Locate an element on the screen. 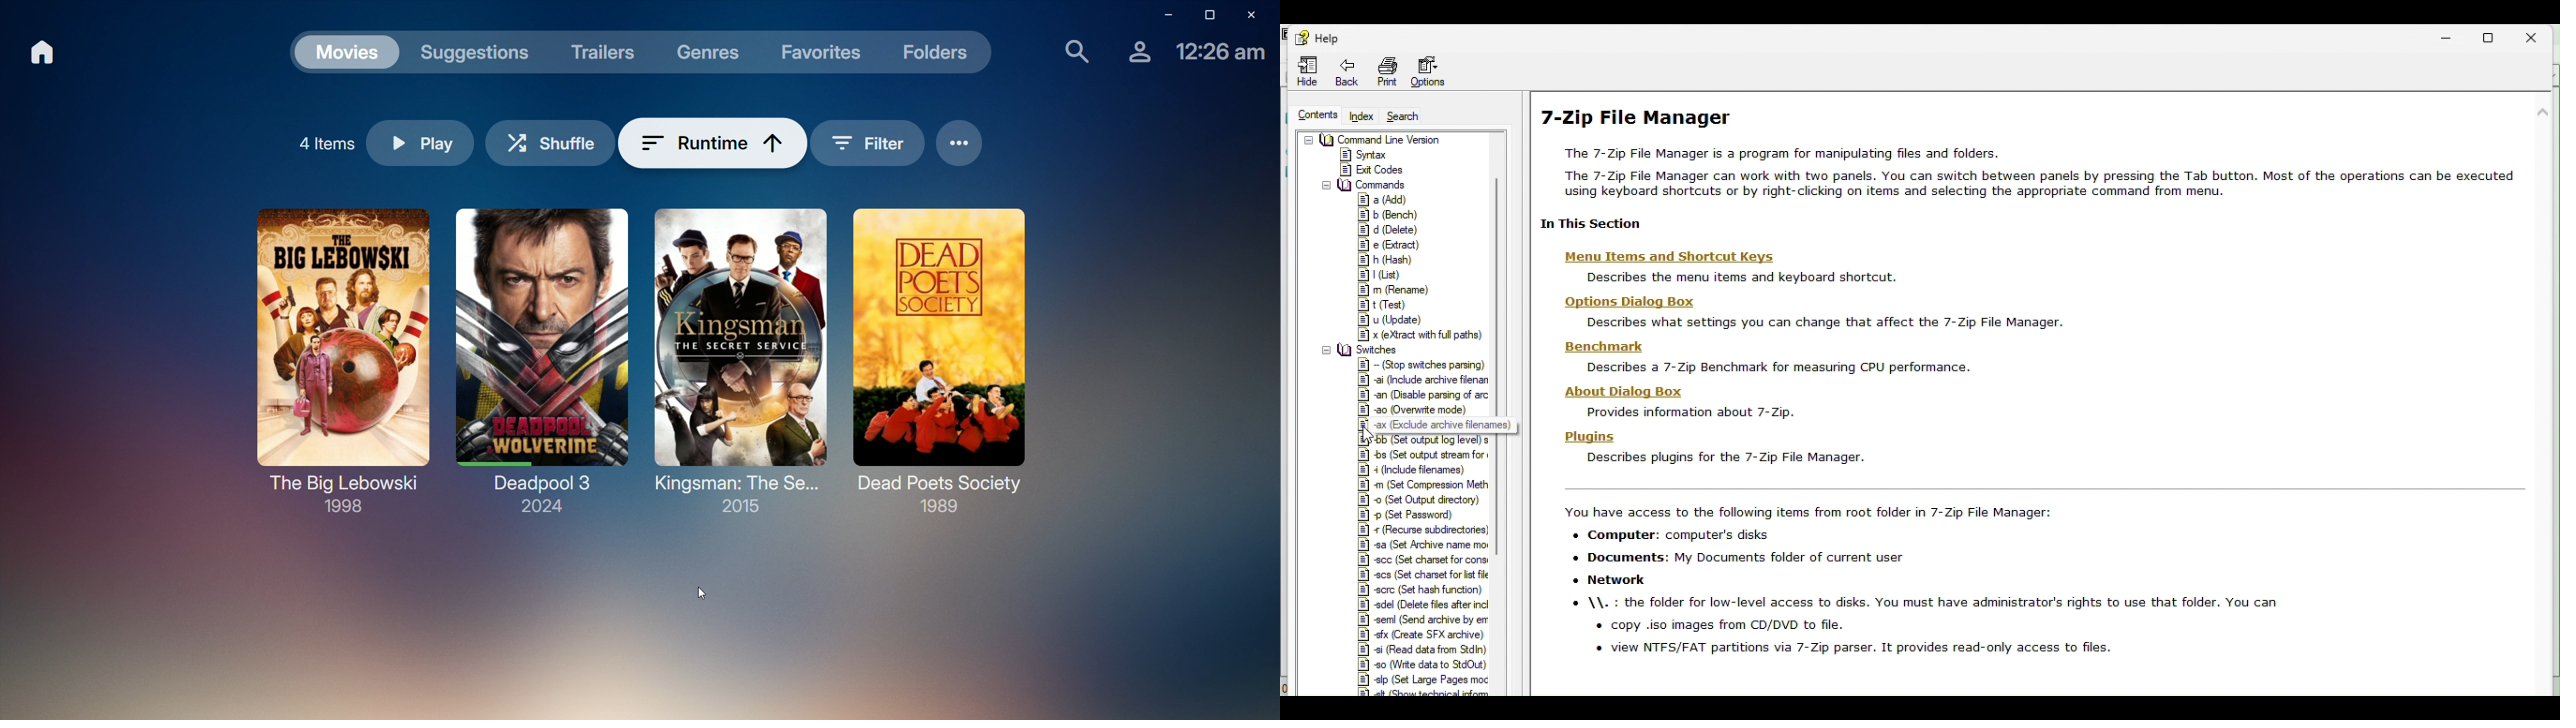 The height and width of the screenshot is (728, 2576). |§] 4 (Include filenames) | is located at coordinates (1425, 470).